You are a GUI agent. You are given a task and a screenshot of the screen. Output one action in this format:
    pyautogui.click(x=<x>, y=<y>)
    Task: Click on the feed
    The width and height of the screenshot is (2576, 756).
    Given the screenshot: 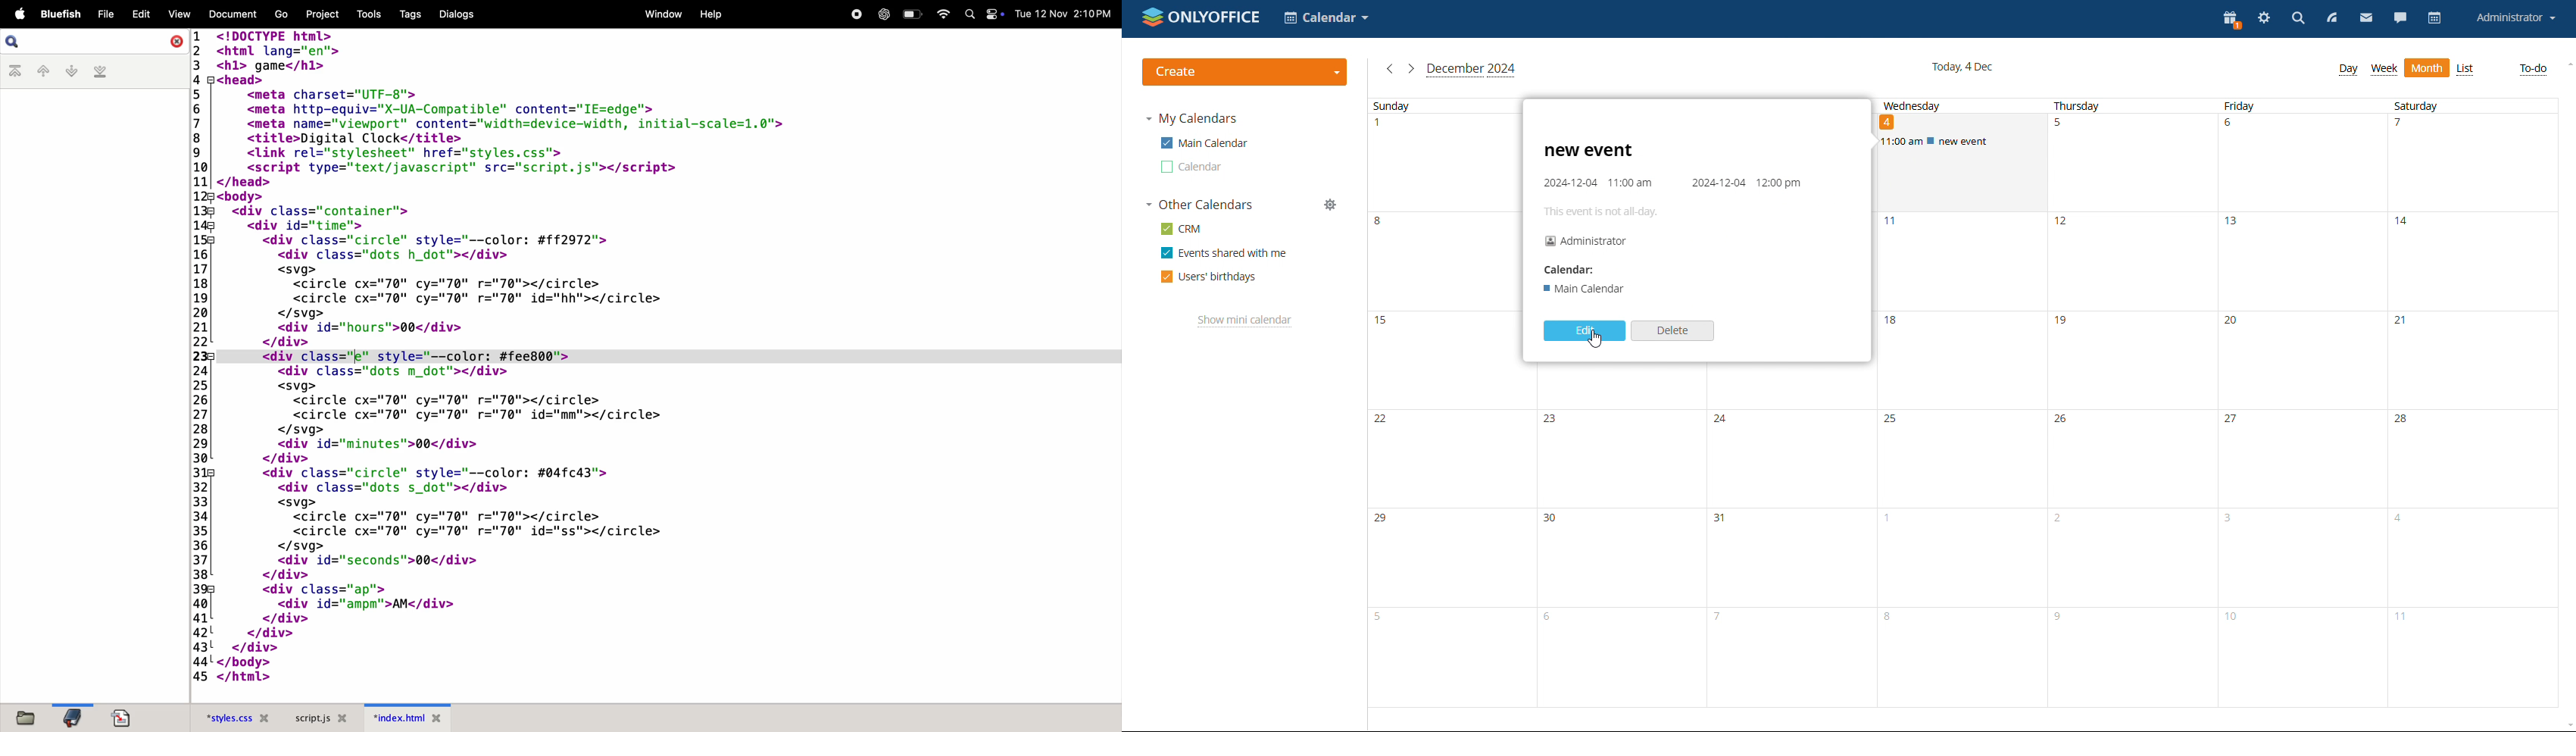 What is the action you would take?
    pyautogui.click(x=2332, y=19)
    